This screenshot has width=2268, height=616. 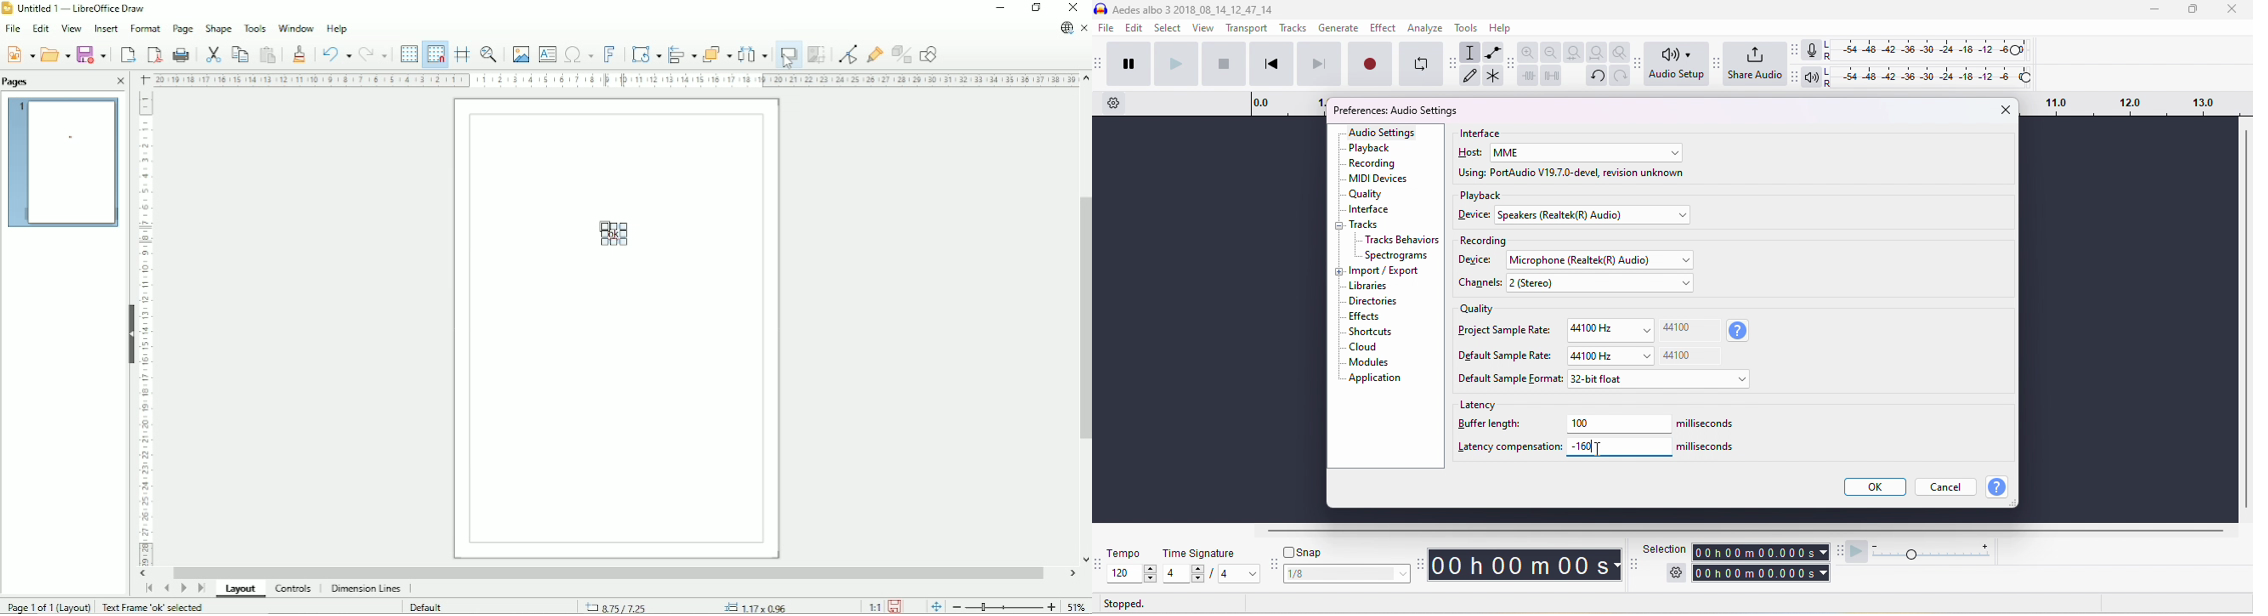 What do you see at coordinates (1824, 573) in the screenshot?
I see `select time parameter` at bounding box center [1824, 573].